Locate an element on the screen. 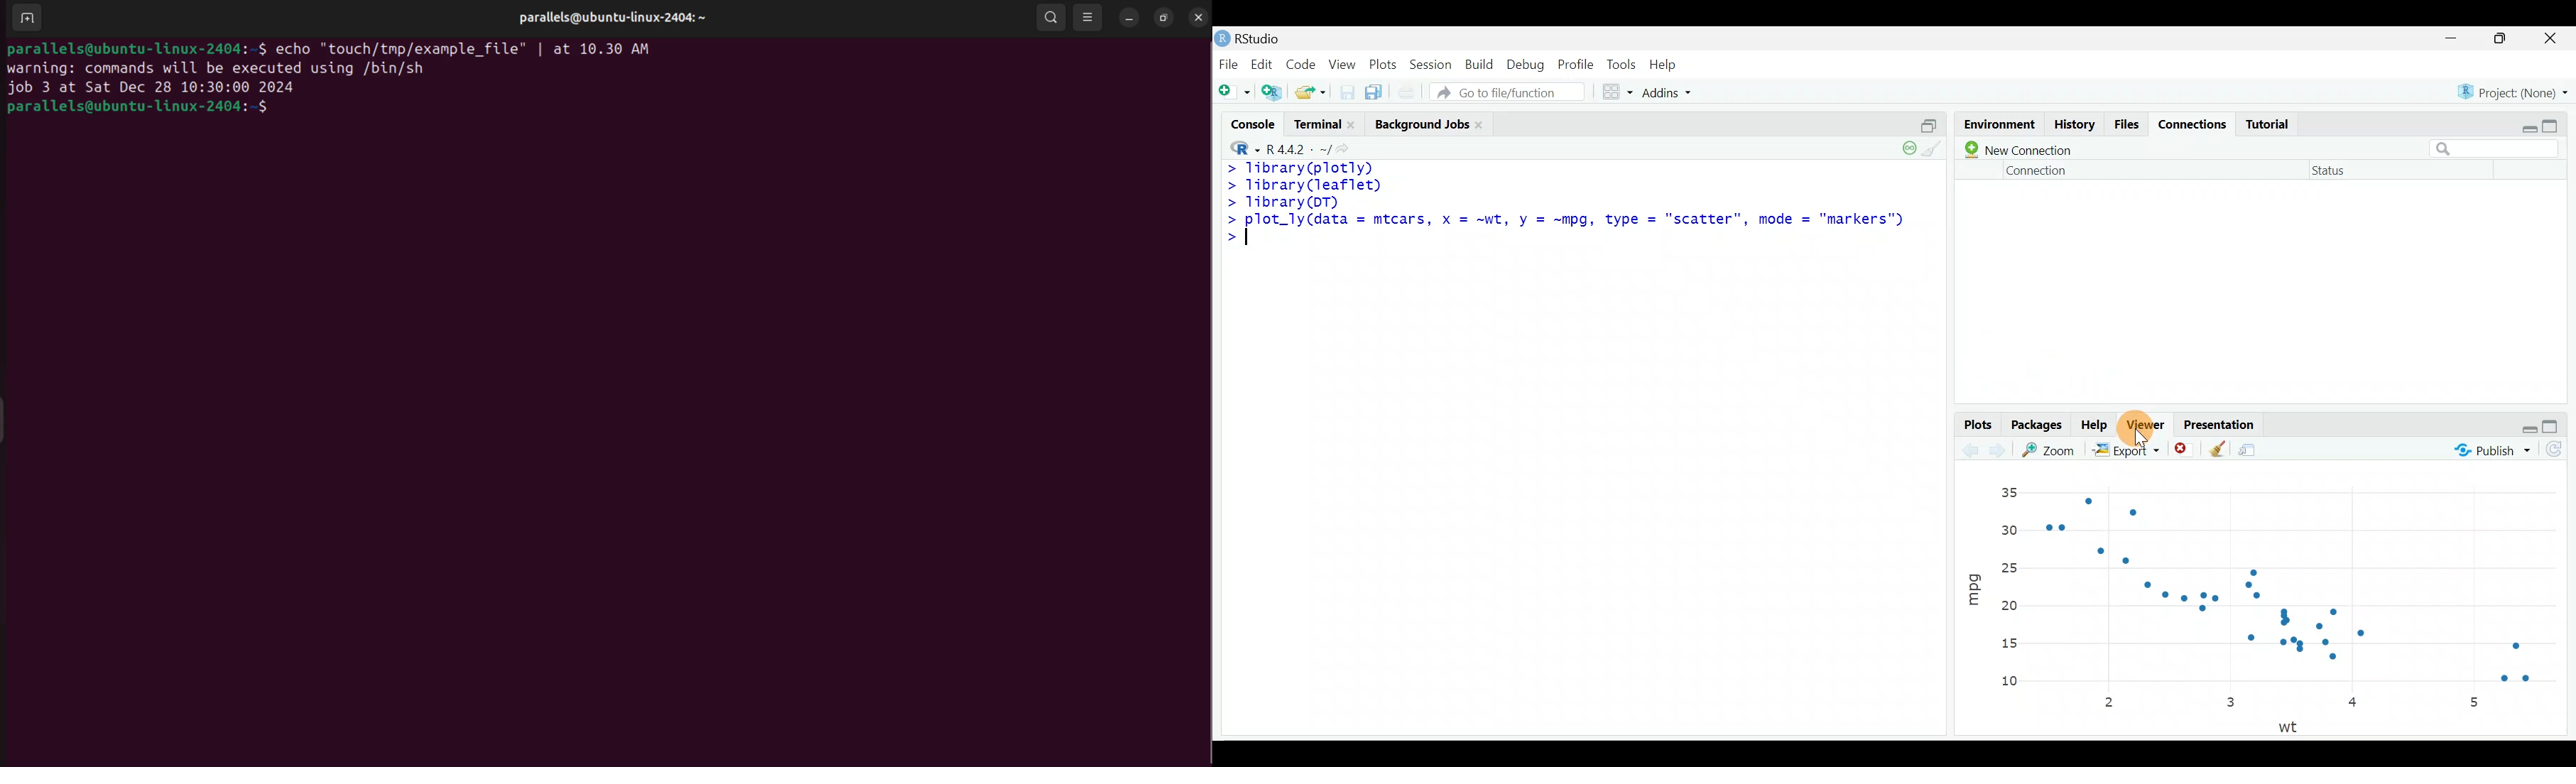  Remove current viewer item is located at coordinates (2180, 449).